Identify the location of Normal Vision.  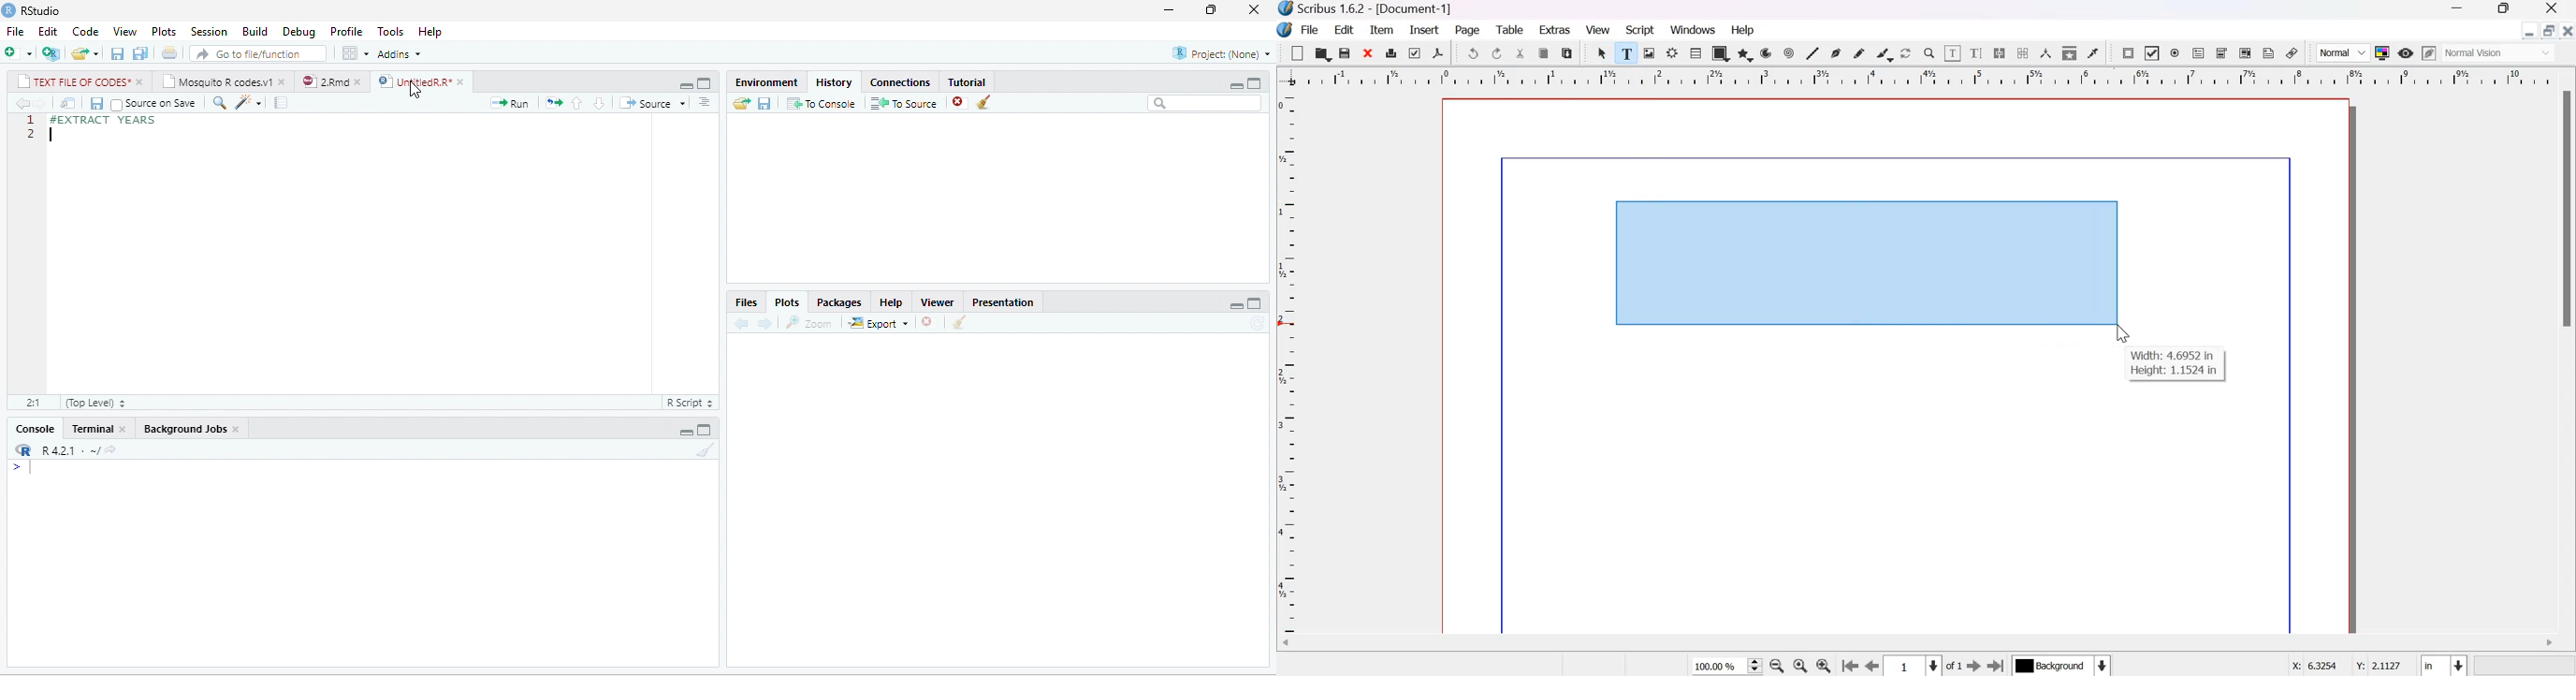
(2500, 53).